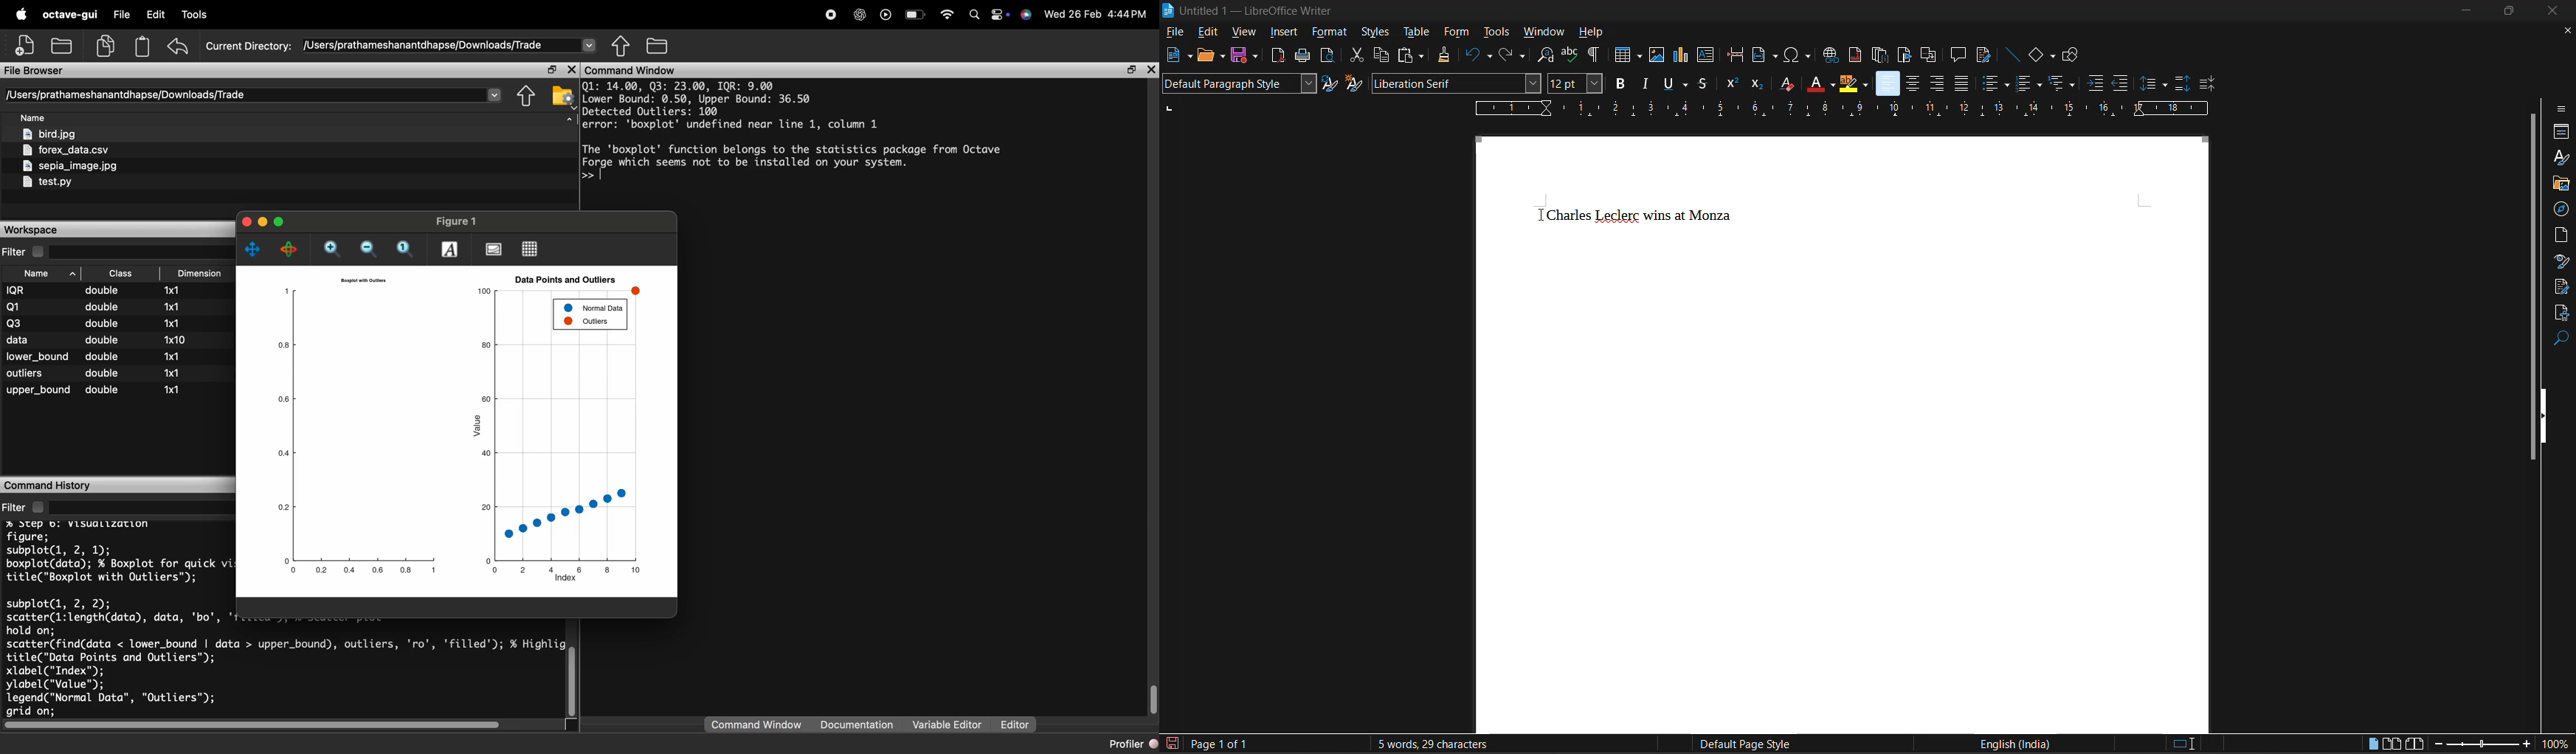  What do you see at coordinates (1301, 55) in the screenshot?
I see `print` at bounding box center [1301, 55].